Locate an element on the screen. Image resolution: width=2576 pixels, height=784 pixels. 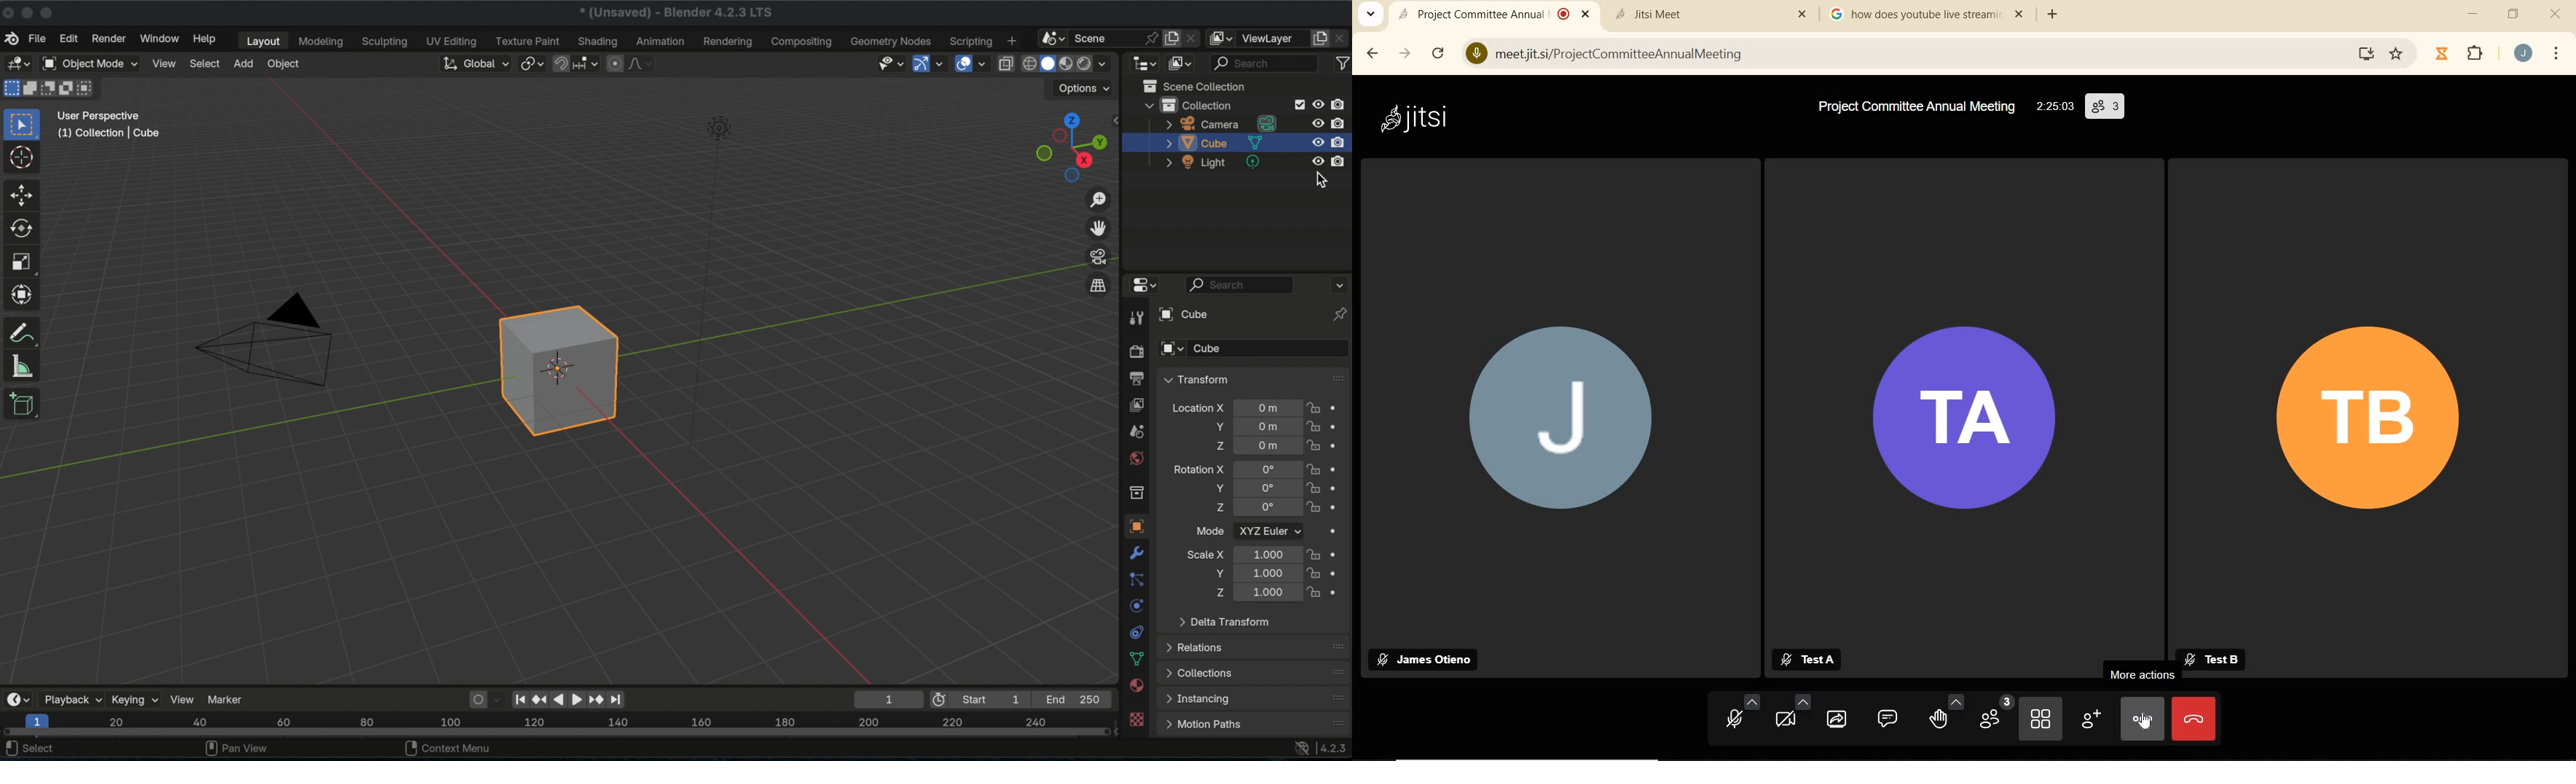
delectability and visibility is located at coordinates (889, 63).